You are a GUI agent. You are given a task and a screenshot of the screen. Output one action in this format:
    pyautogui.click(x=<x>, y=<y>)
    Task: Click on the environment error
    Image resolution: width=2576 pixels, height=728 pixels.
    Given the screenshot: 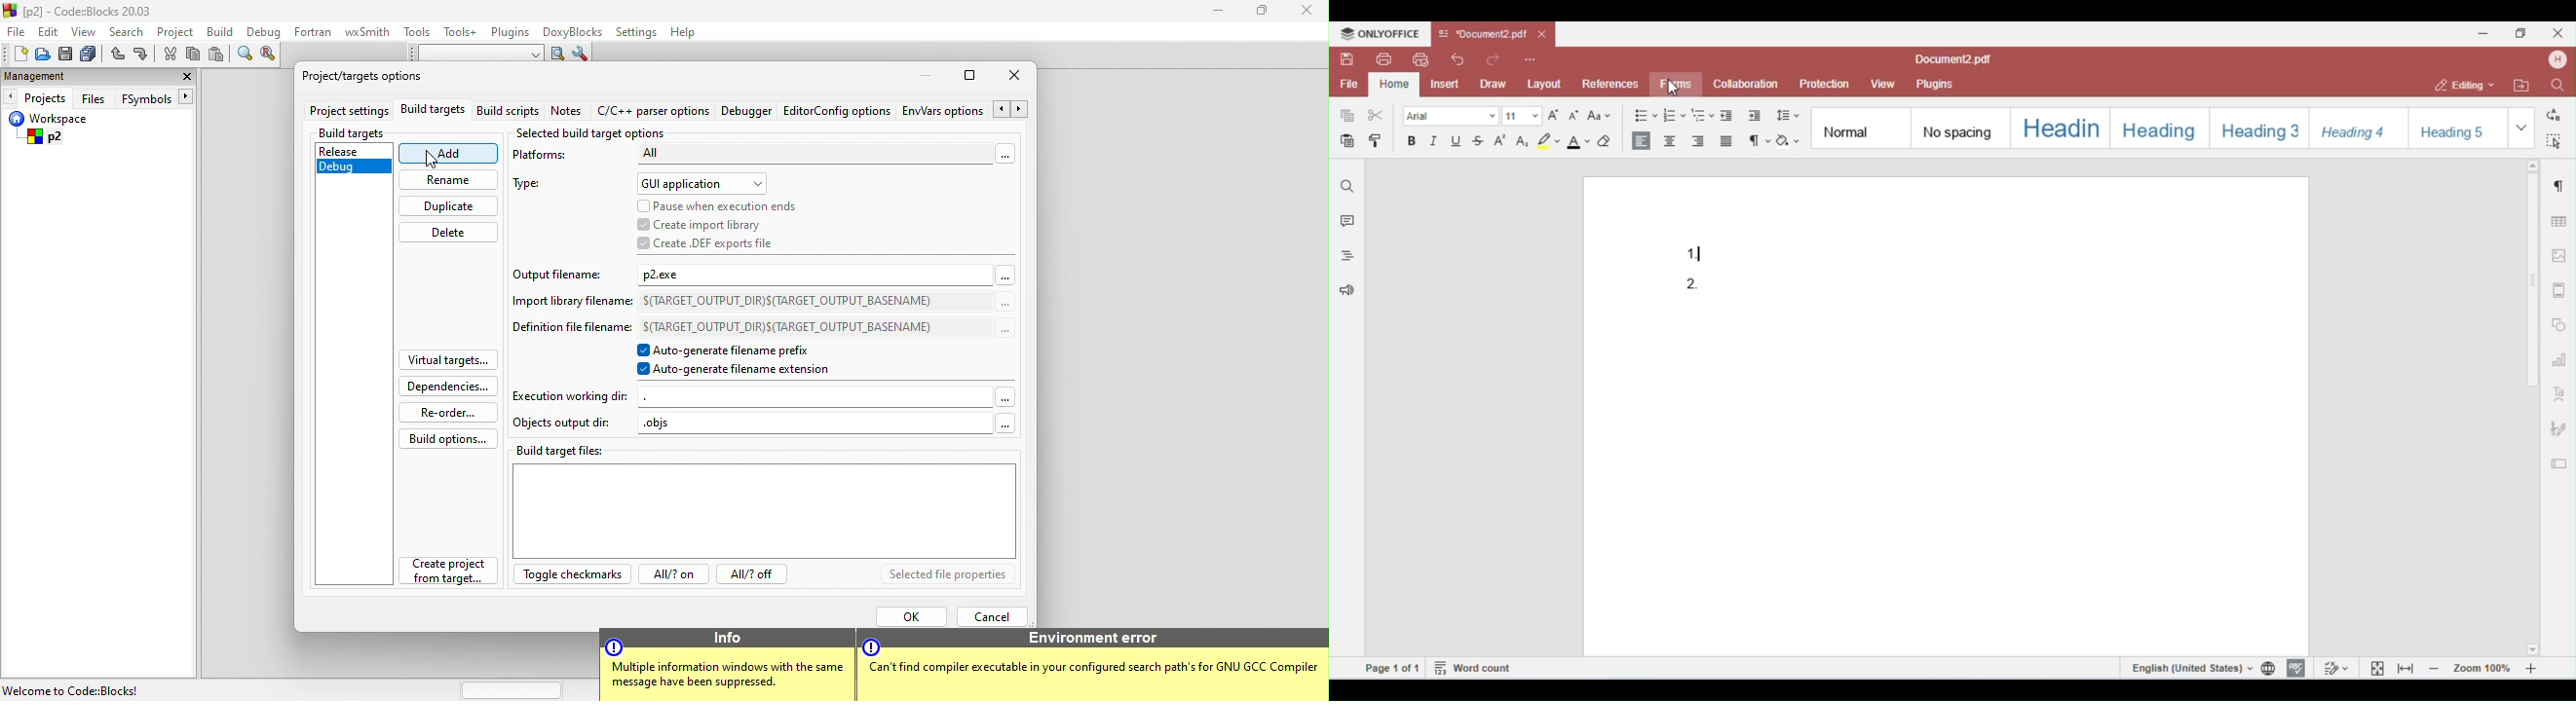 What is the action you would take?
    pyautogui.click(x=1094, y=664)
    